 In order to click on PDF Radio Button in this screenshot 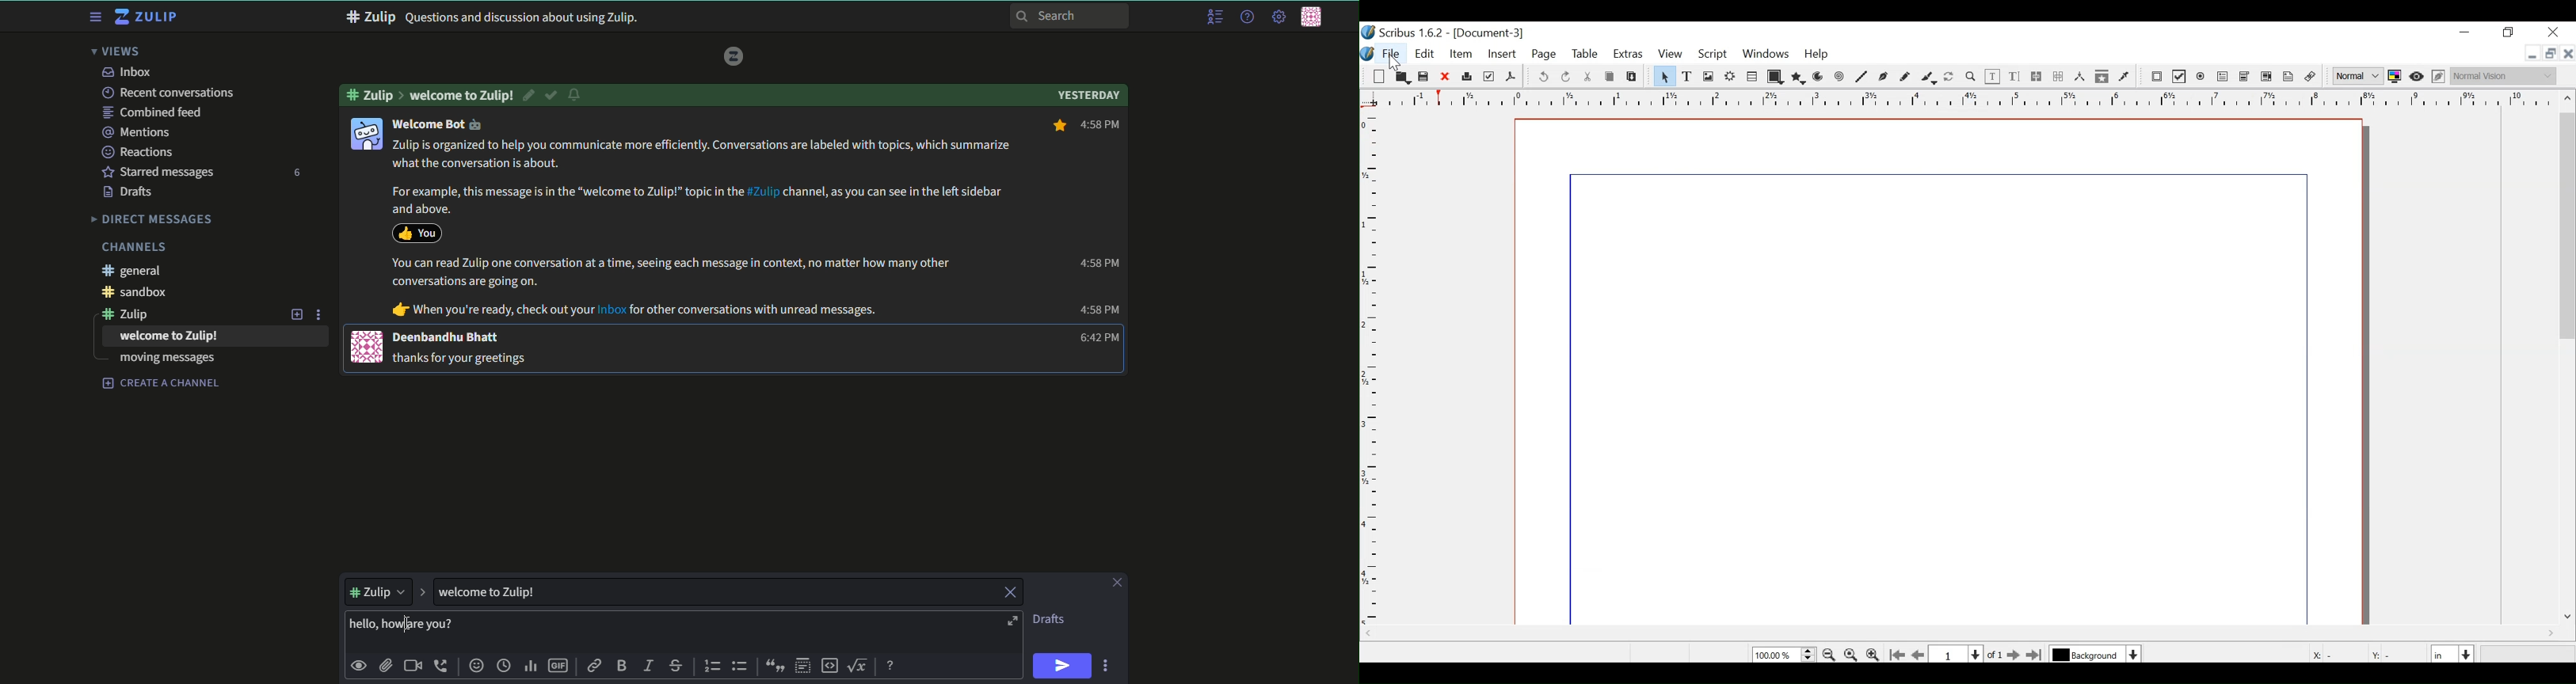, I will do `click(2201, 77)`.